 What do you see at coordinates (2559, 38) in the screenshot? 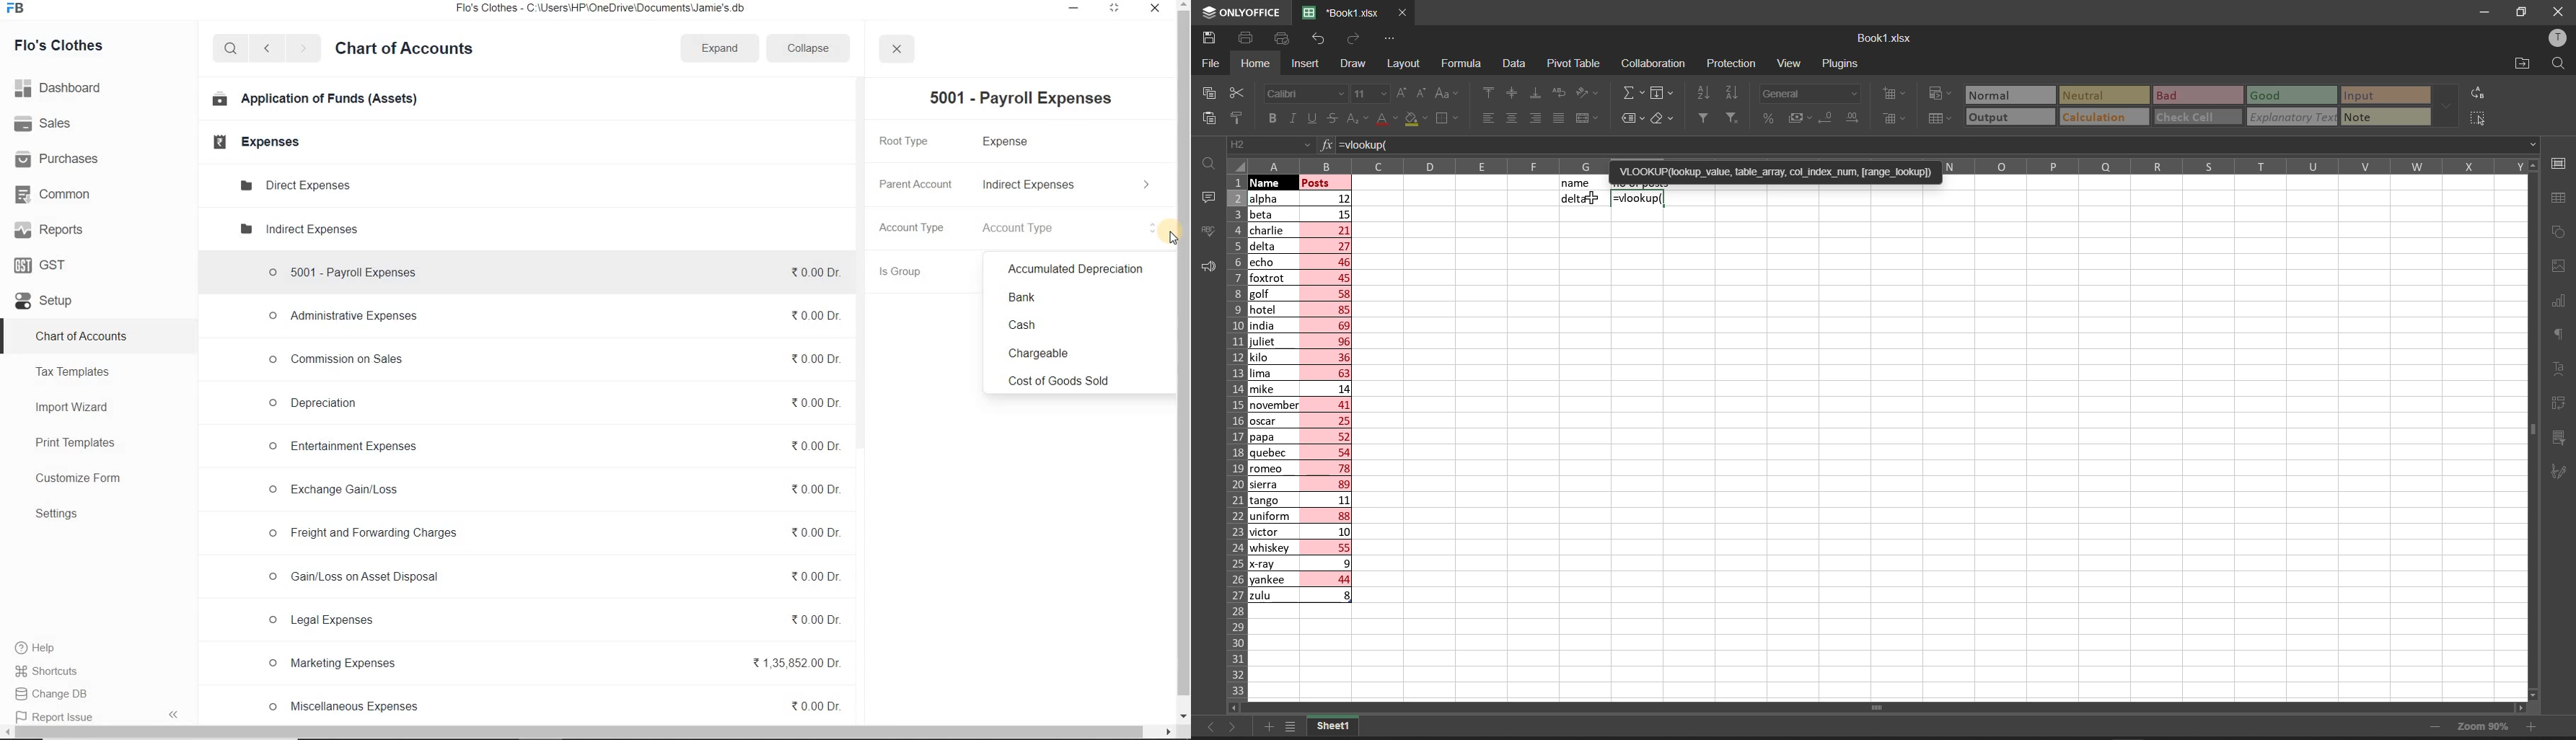
I see `user profile` at bounding box center [2559, 38].